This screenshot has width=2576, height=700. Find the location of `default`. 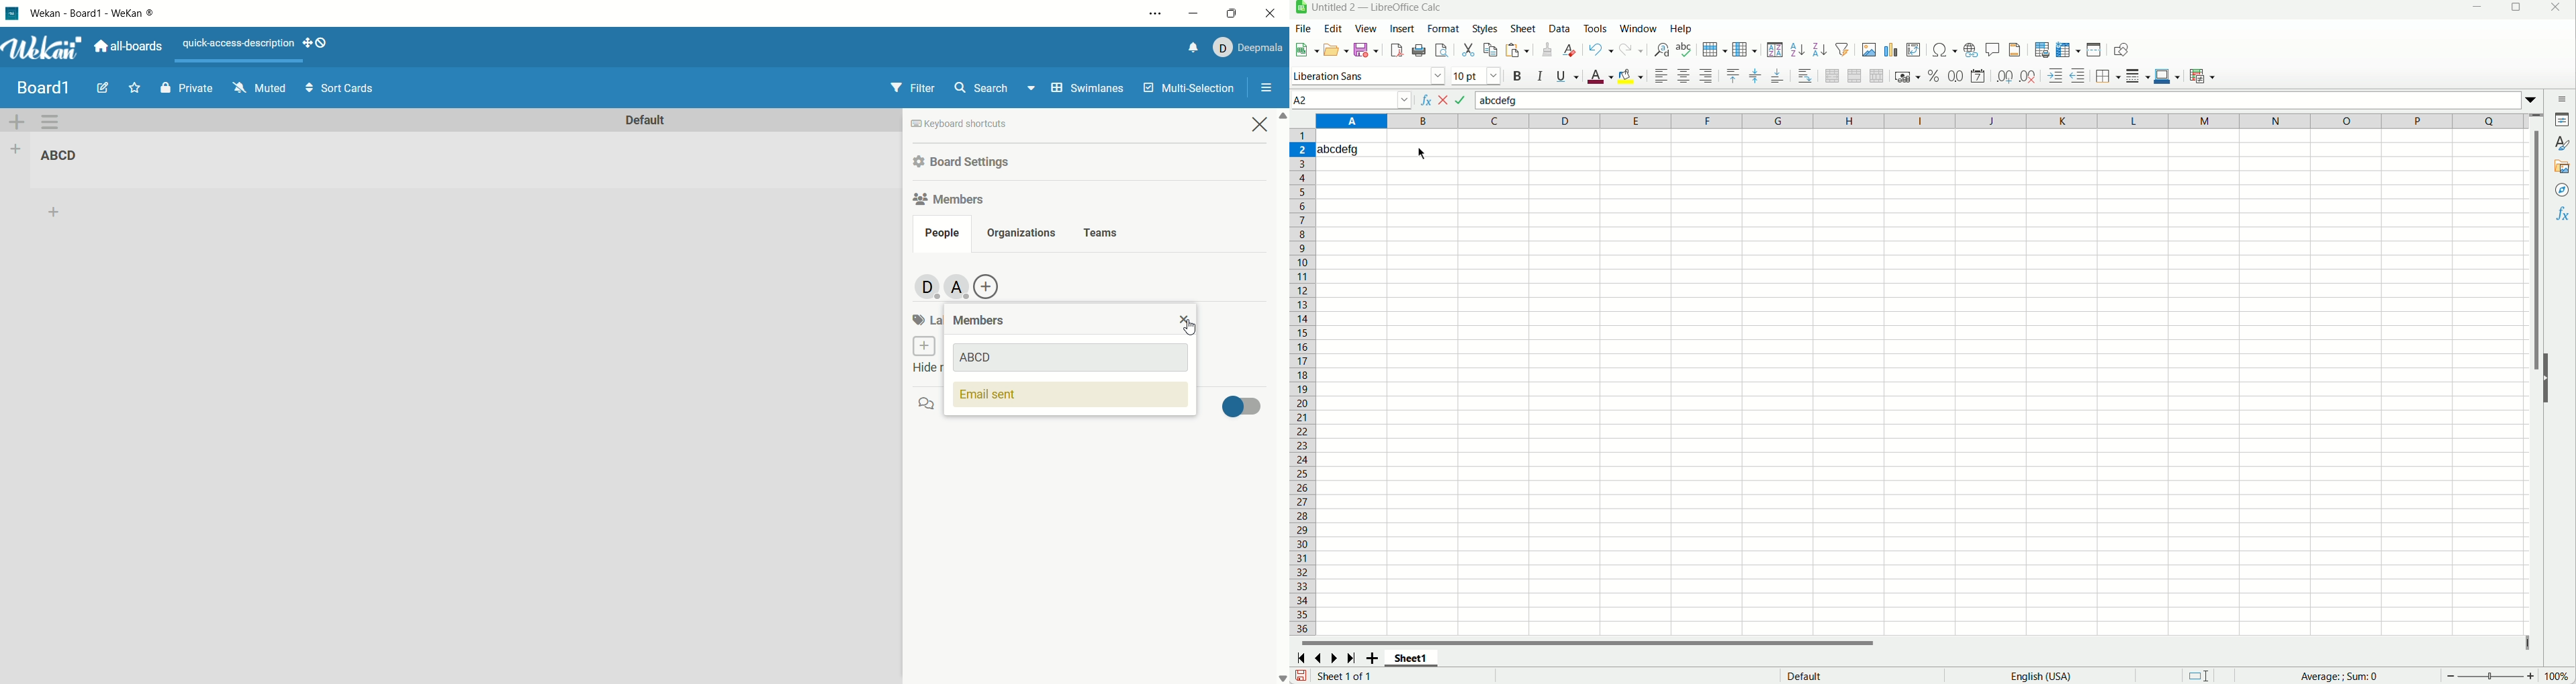

default is located at coordinates (1805, 675).